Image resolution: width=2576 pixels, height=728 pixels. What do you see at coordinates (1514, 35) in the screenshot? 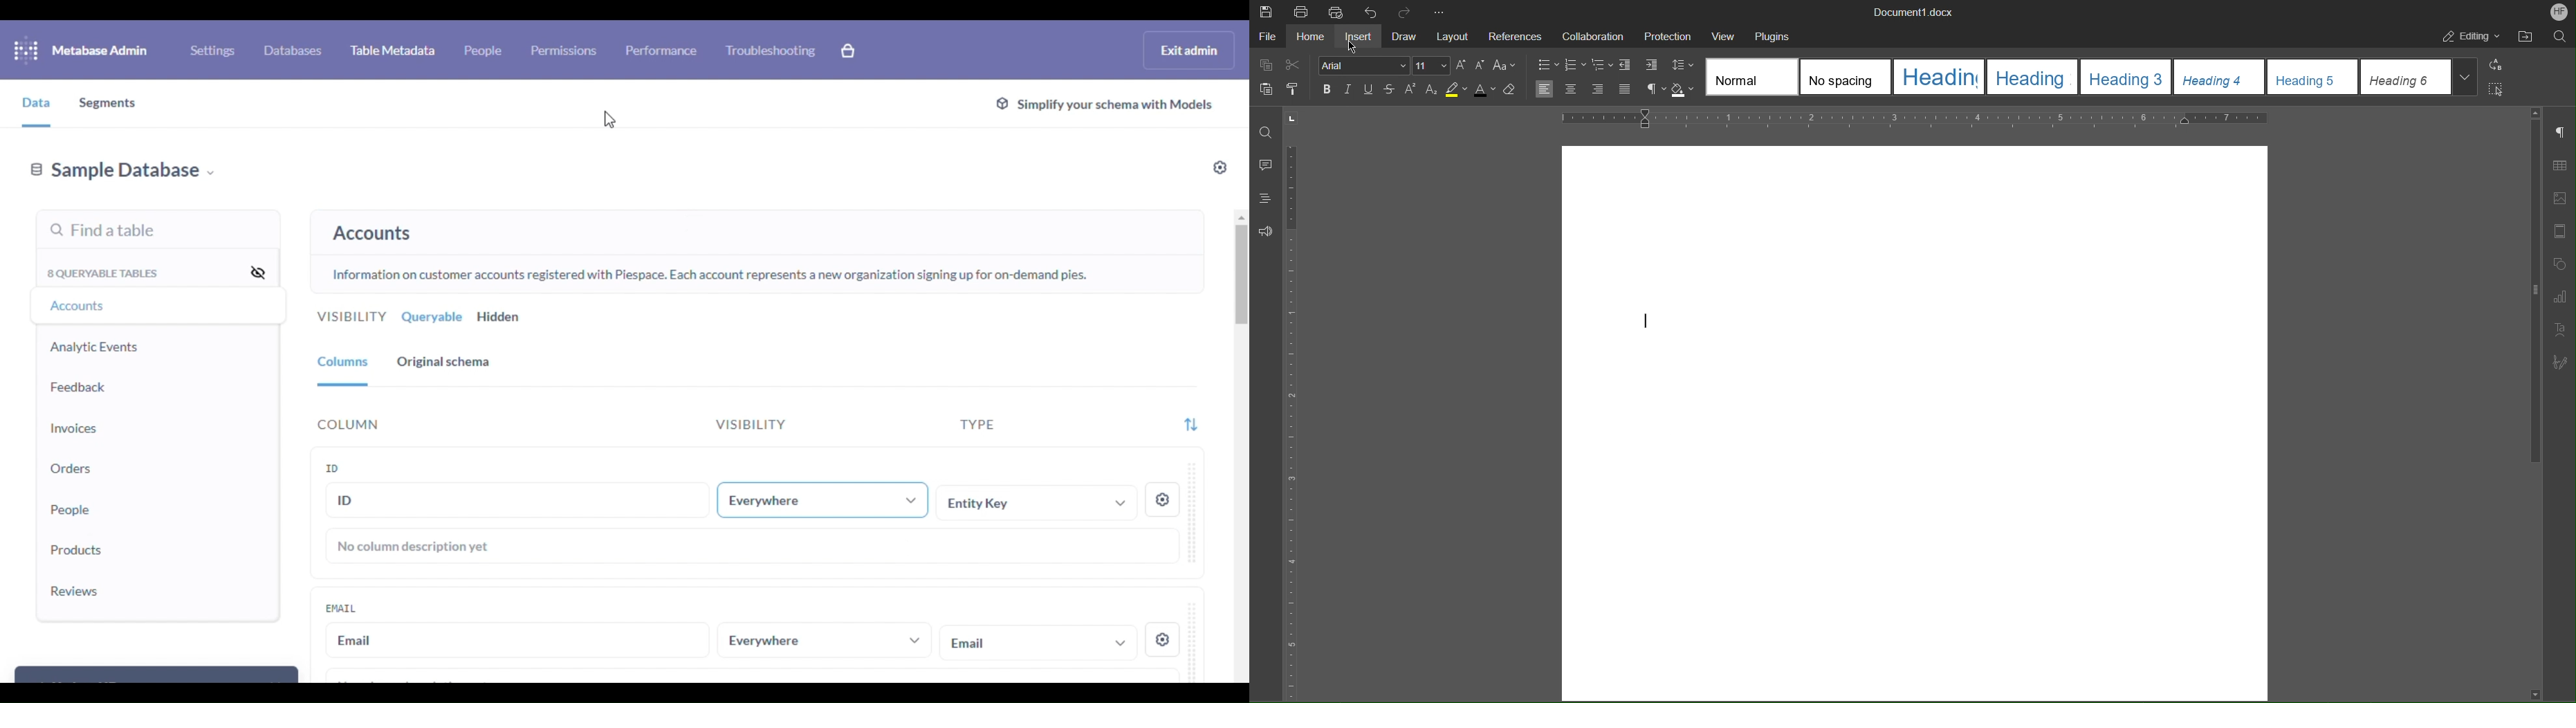
I see `References` at bounding box center [1514, 35].